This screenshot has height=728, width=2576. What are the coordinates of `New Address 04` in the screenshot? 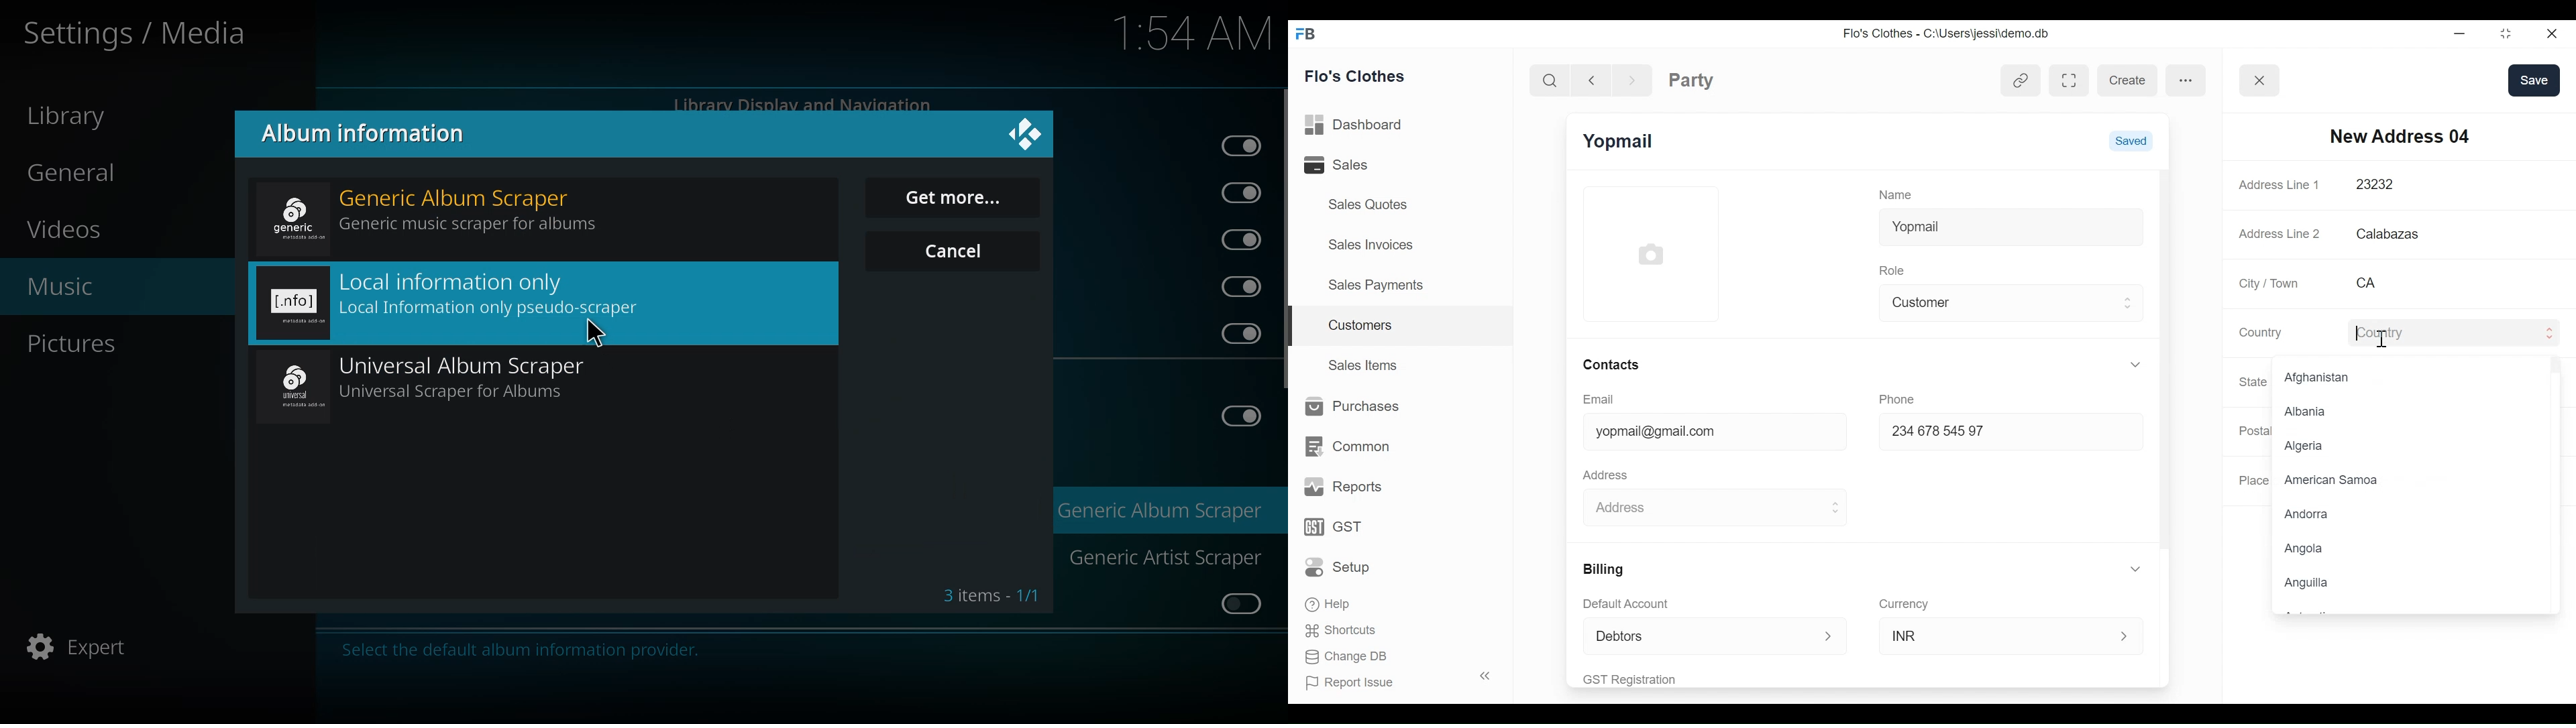 It's located at (2400, 135).